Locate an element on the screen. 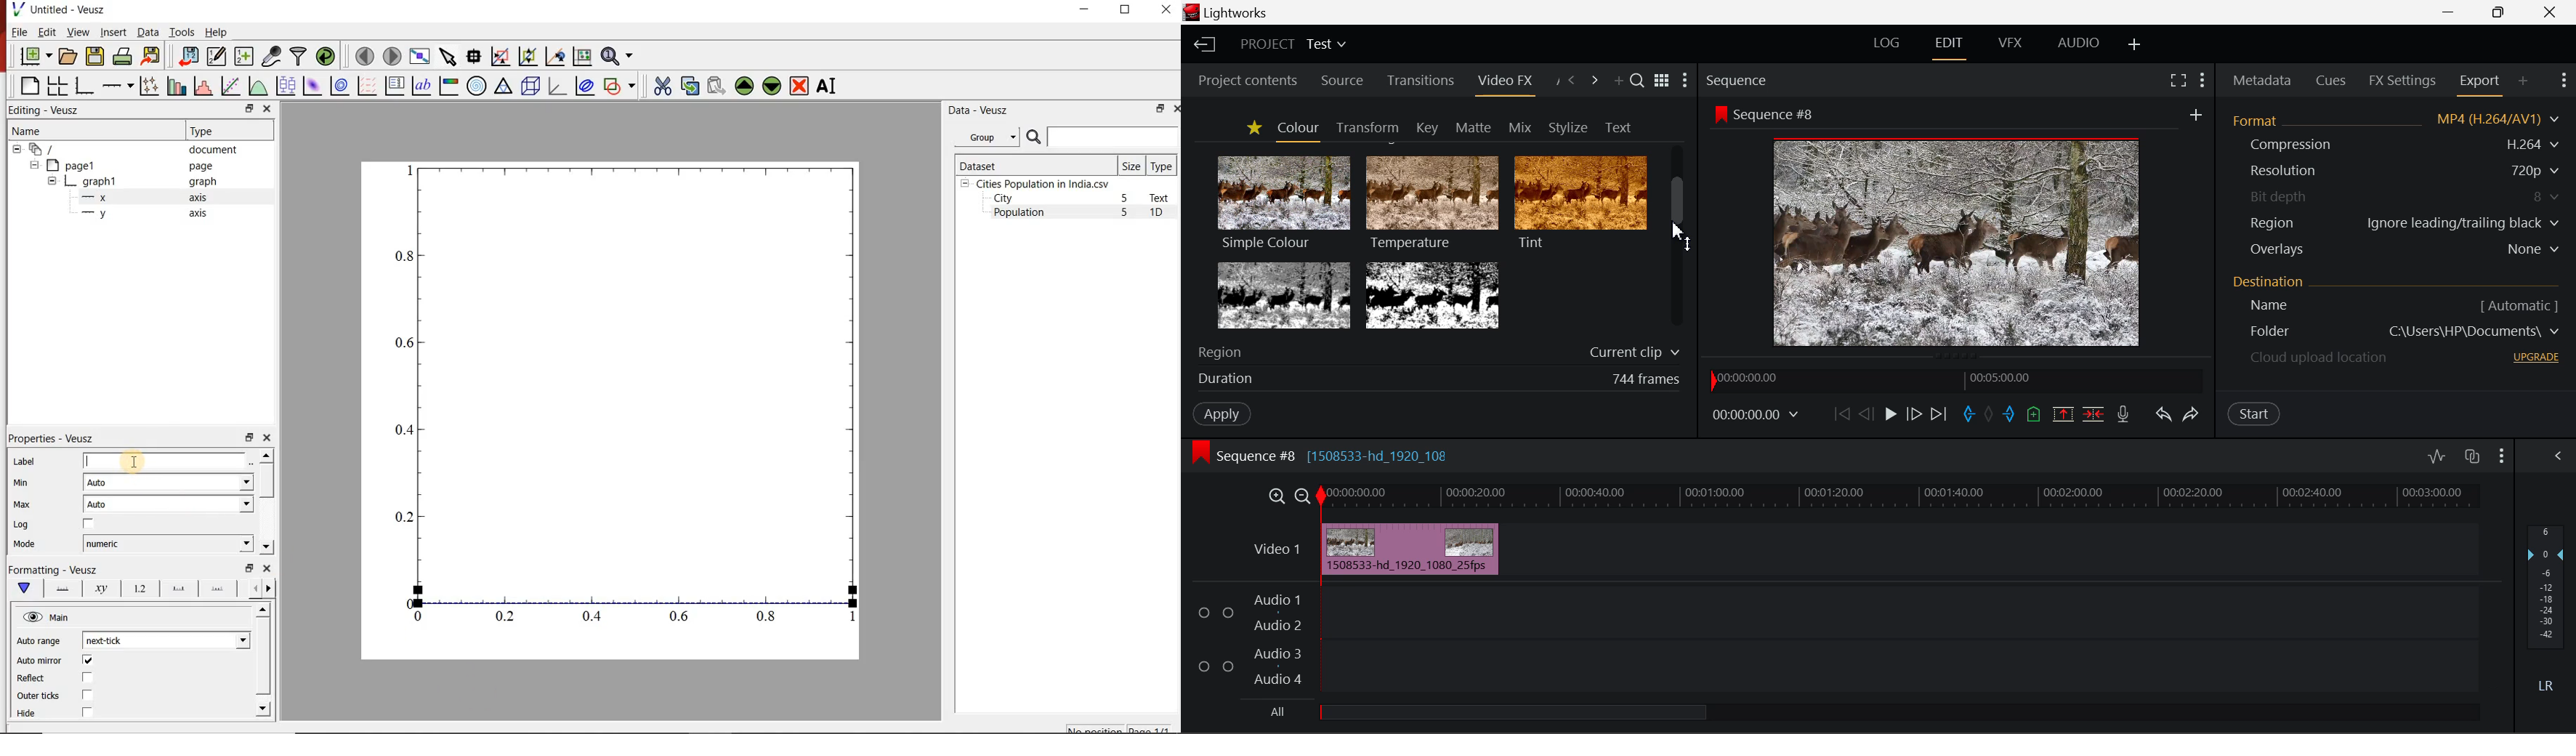 Image resolution: width=2576 pixels, height=756 pixels. C\Users\HP\Documents\  is located at coordinates (2474, 331).